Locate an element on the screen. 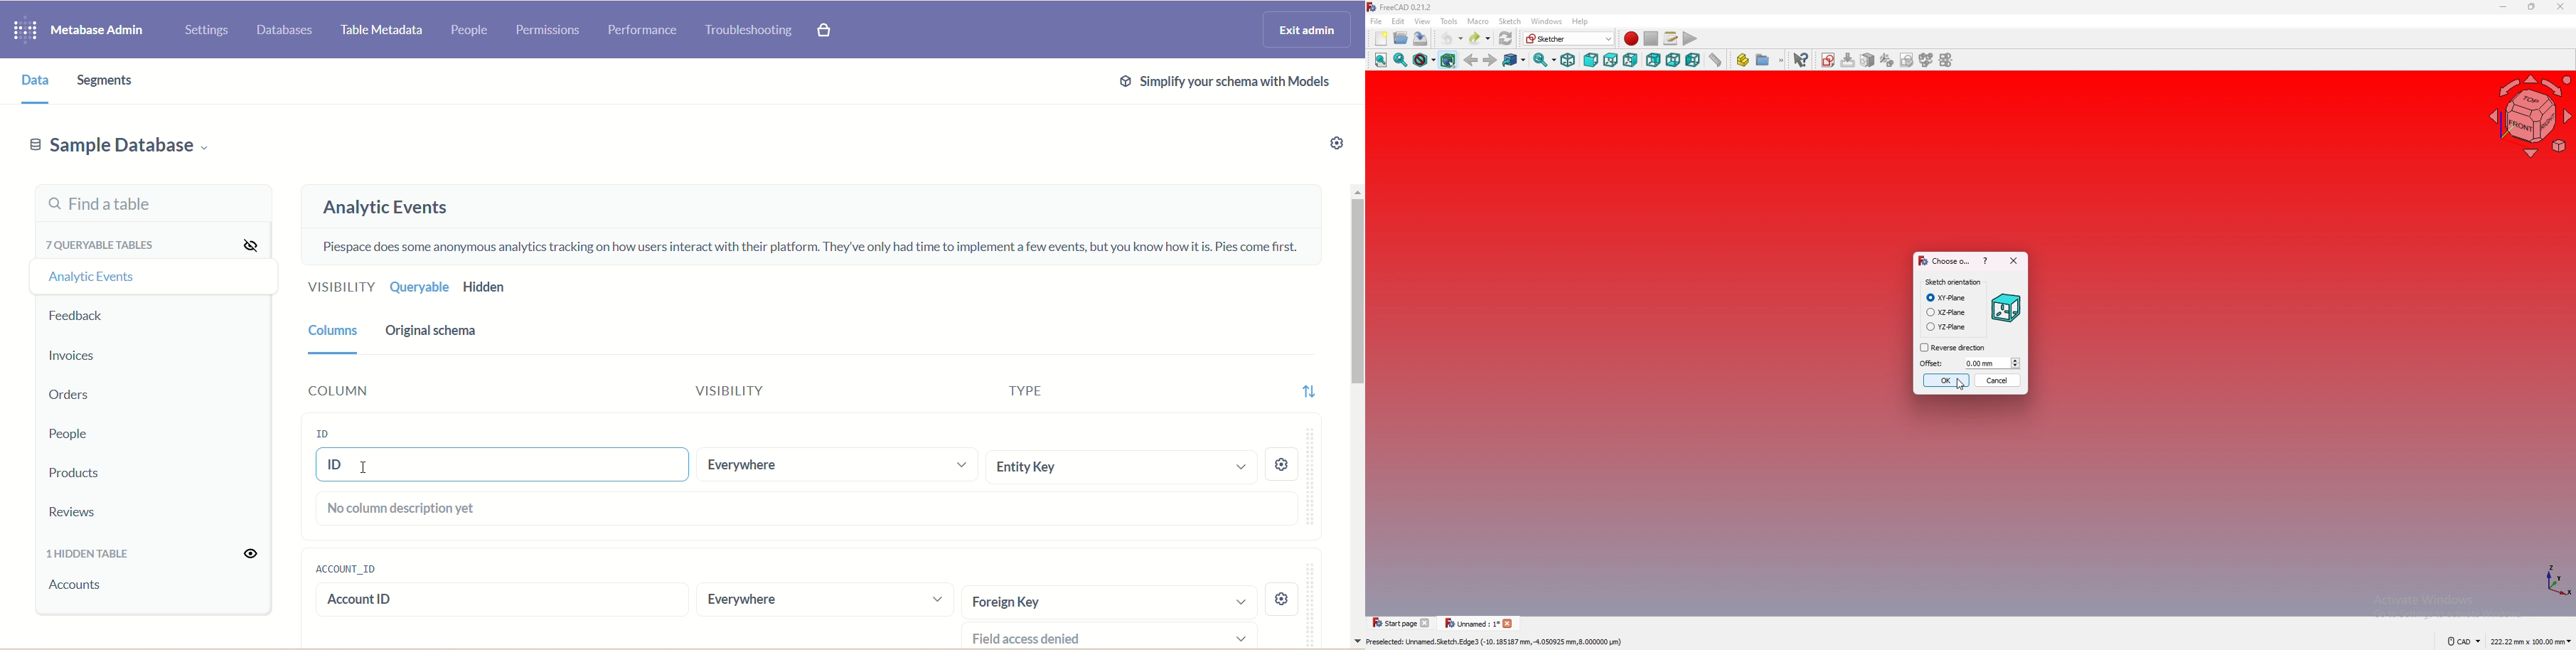  Simplify schema with models is located at coordinates (1221, 85).